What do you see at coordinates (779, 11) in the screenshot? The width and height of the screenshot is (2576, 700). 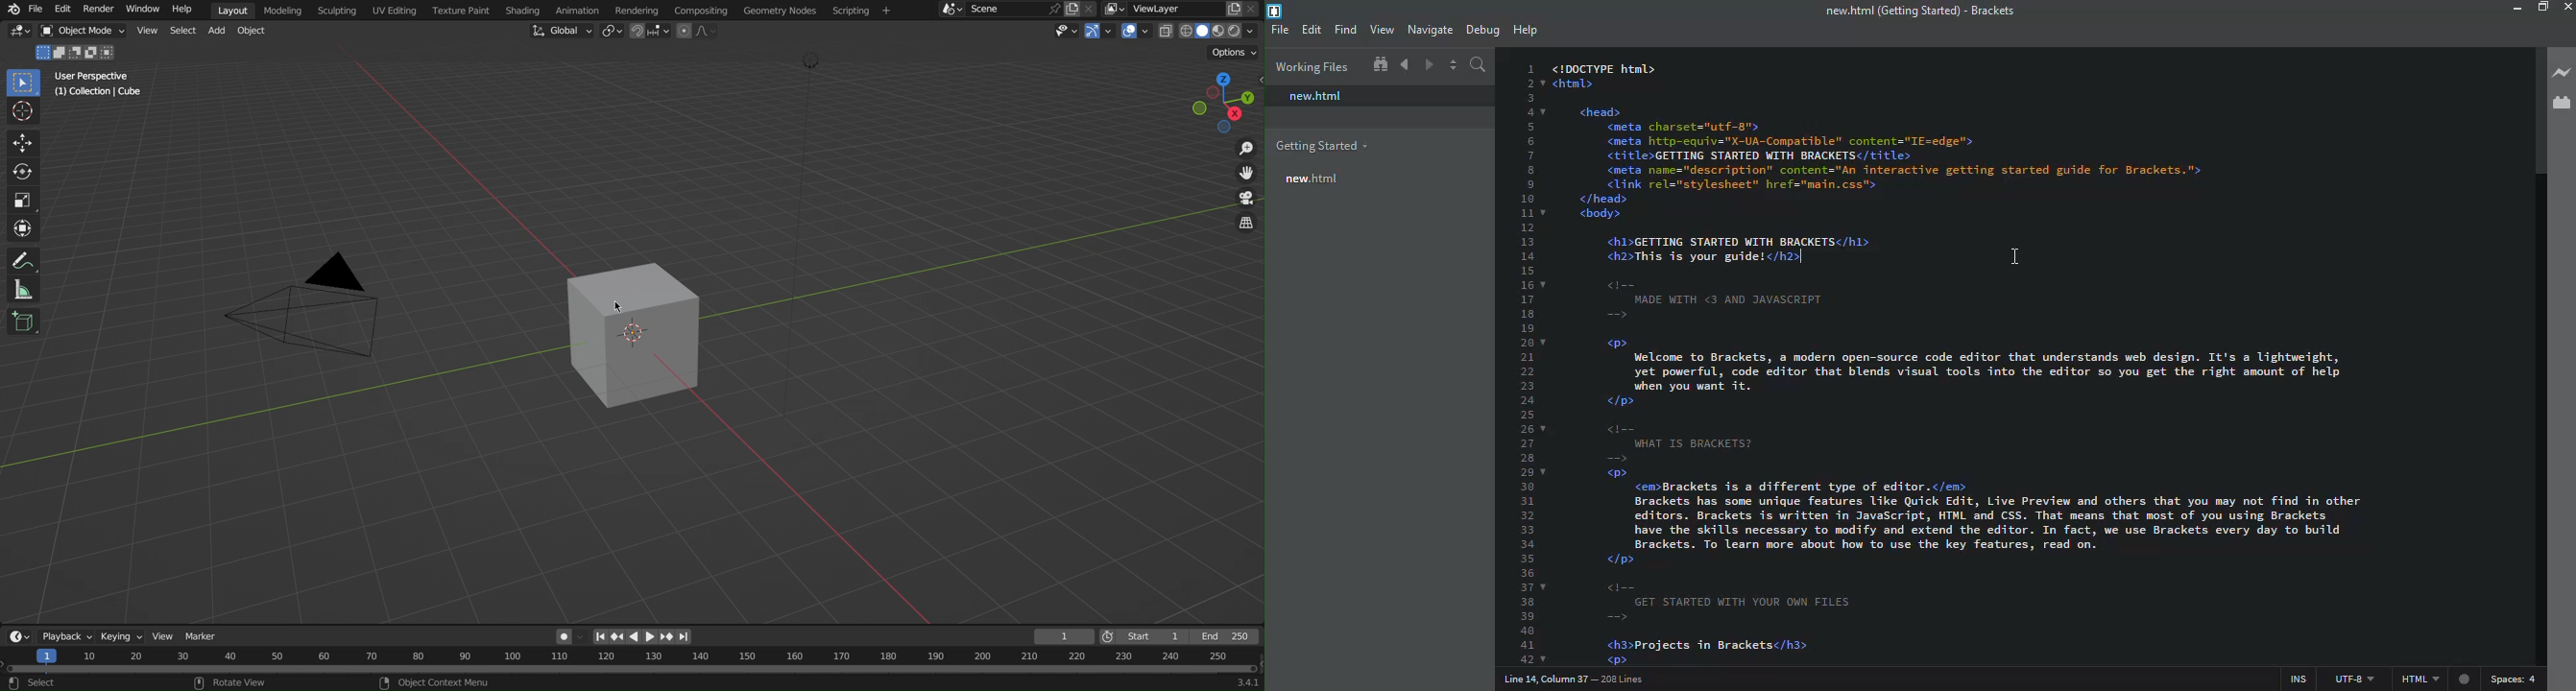 I see `Geometry Nodes` at bounding box center [779, 11].